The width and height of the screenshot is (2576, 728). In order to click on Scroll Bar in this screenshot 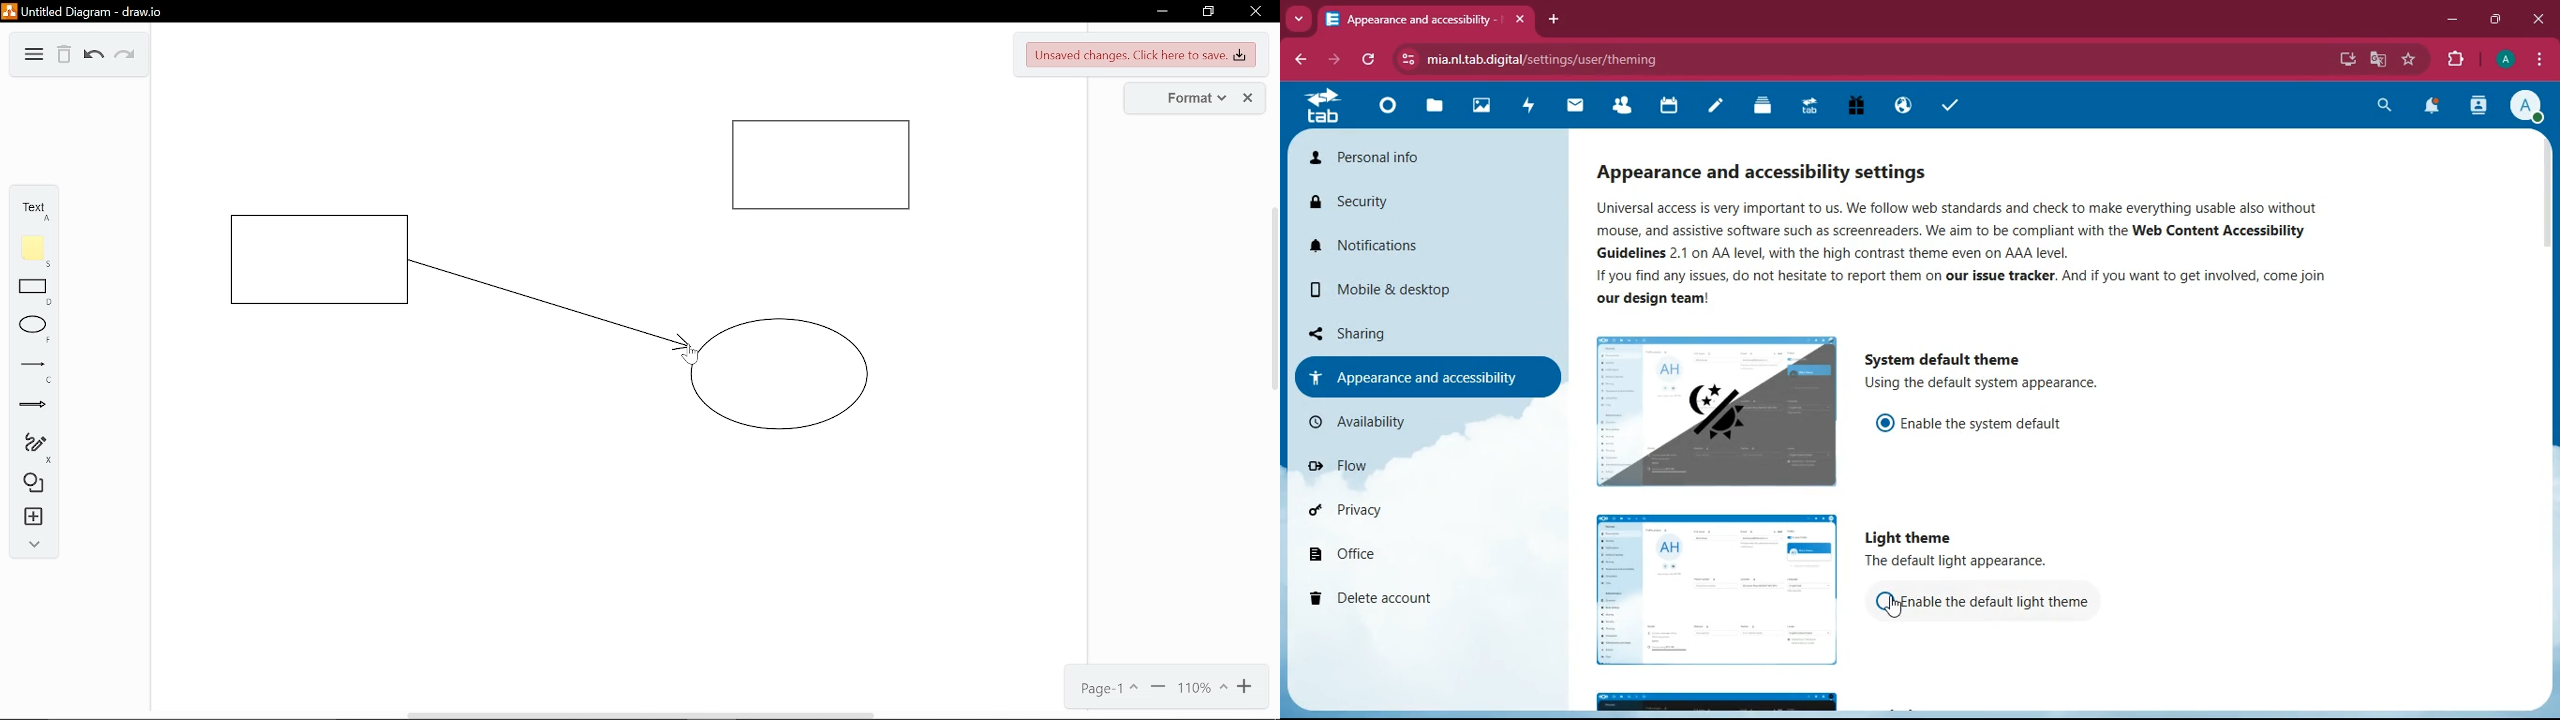, I will do `click(1271, 308)`.